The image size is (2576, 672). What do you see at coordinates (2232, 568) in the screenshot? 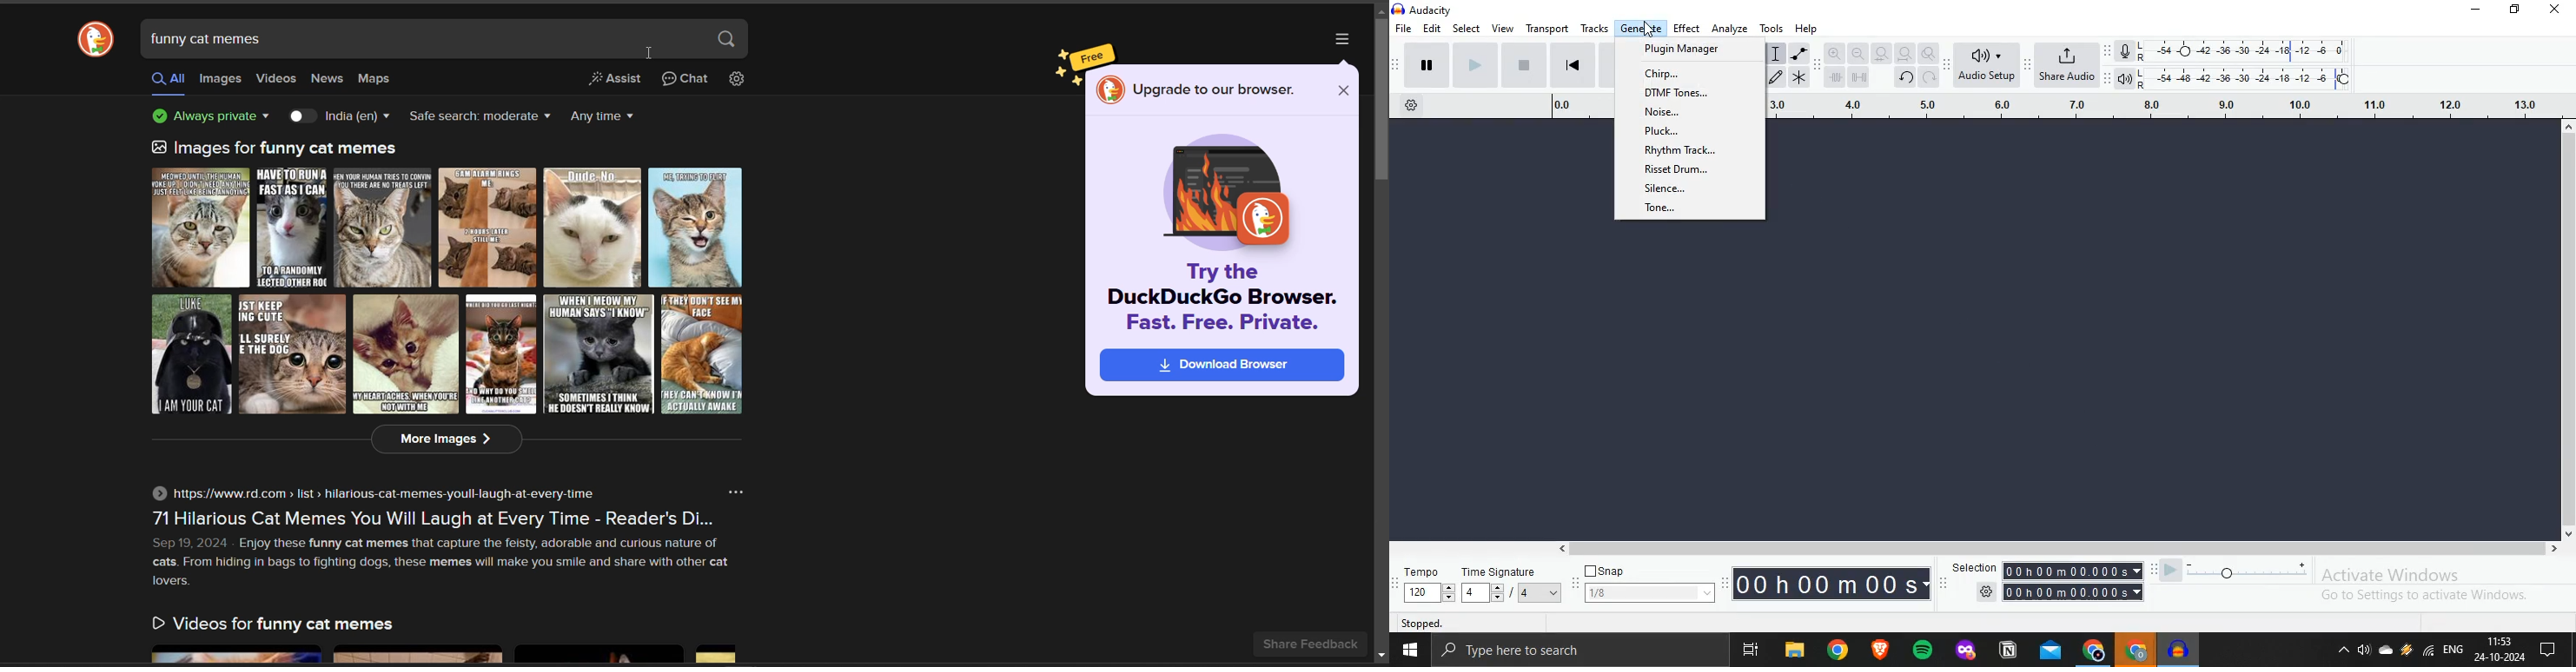
I see `Slider` at bounding box center [2232, 568].